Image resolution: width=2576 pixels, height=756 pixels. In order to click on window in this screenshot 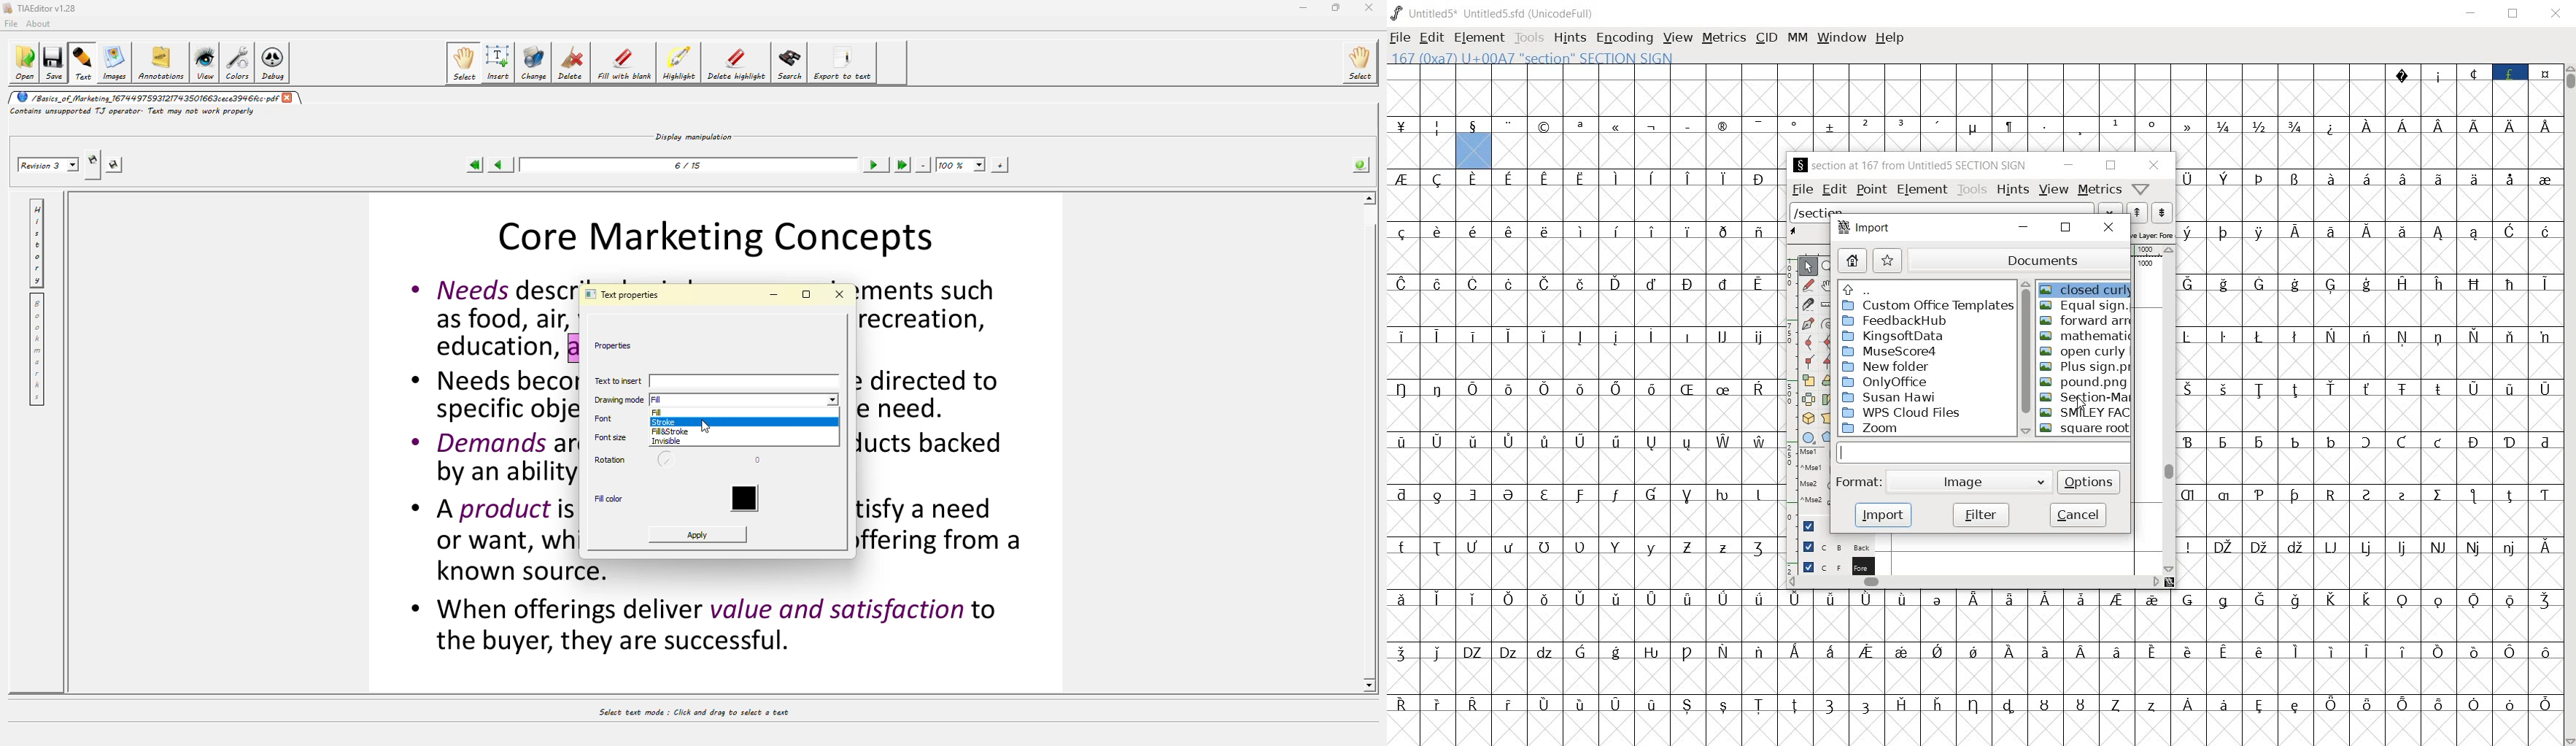, I will do `click(1841, 36)`.